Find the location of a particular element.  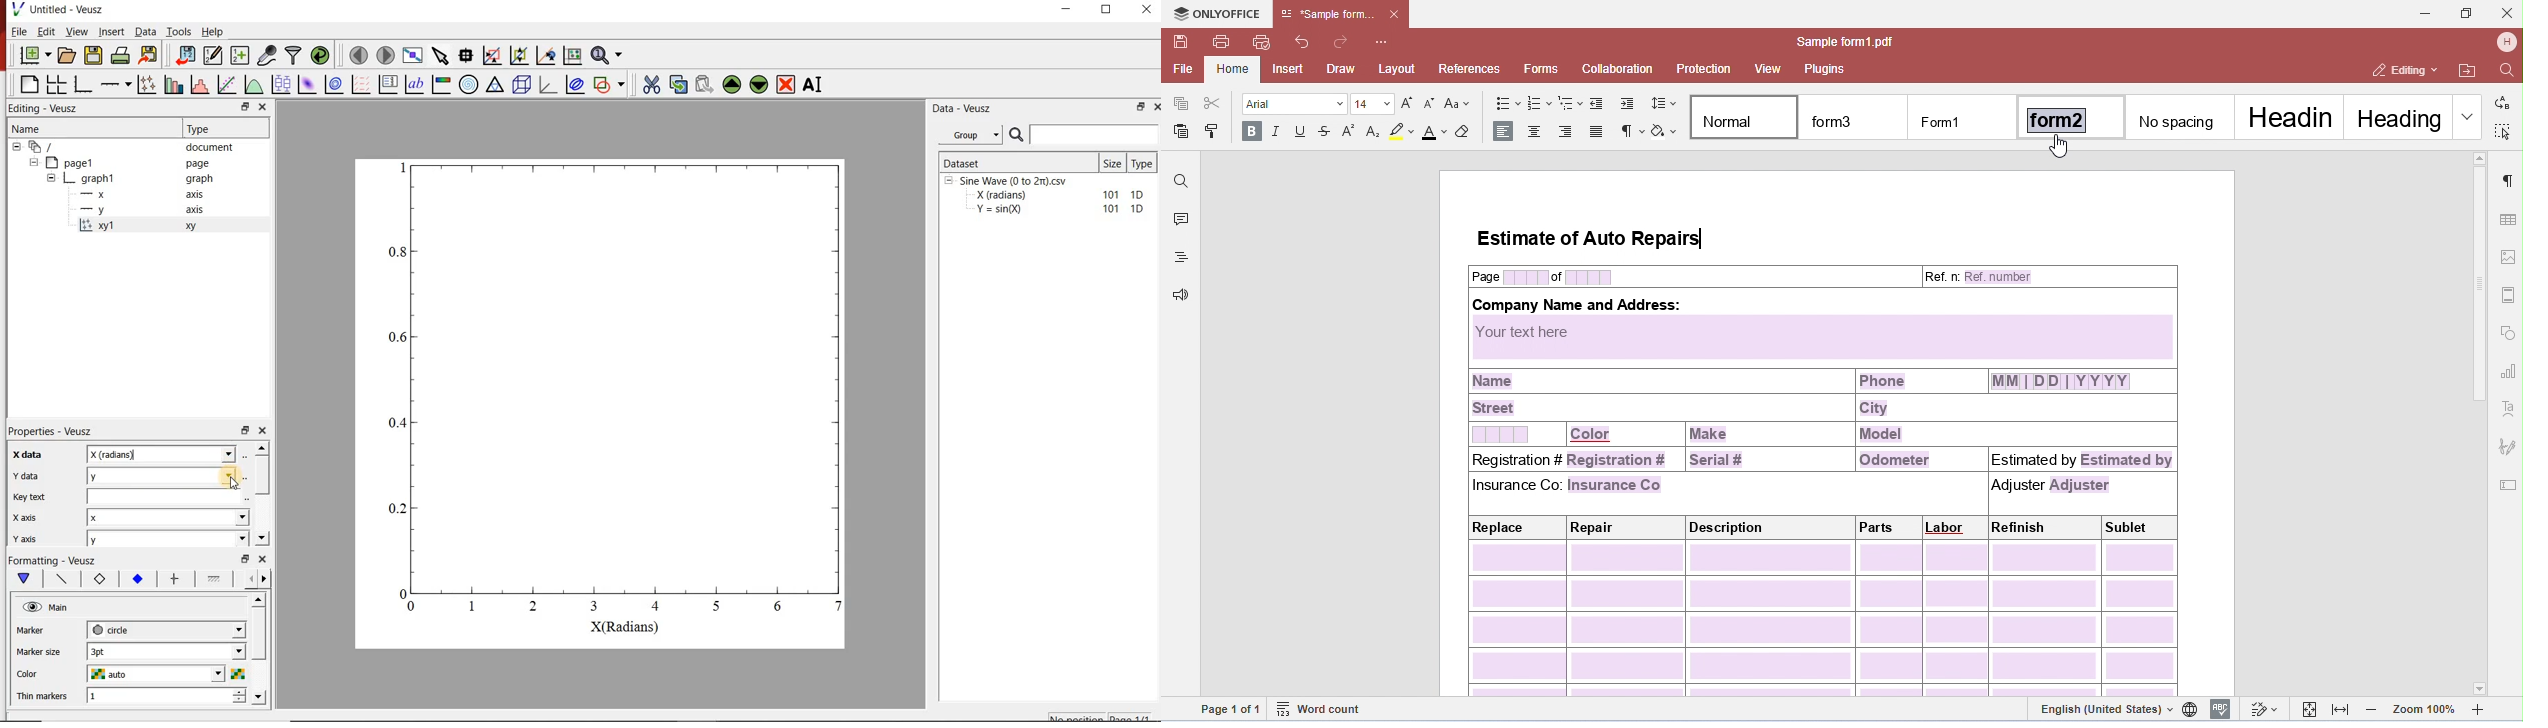

y is located at coordinates (168, 539).